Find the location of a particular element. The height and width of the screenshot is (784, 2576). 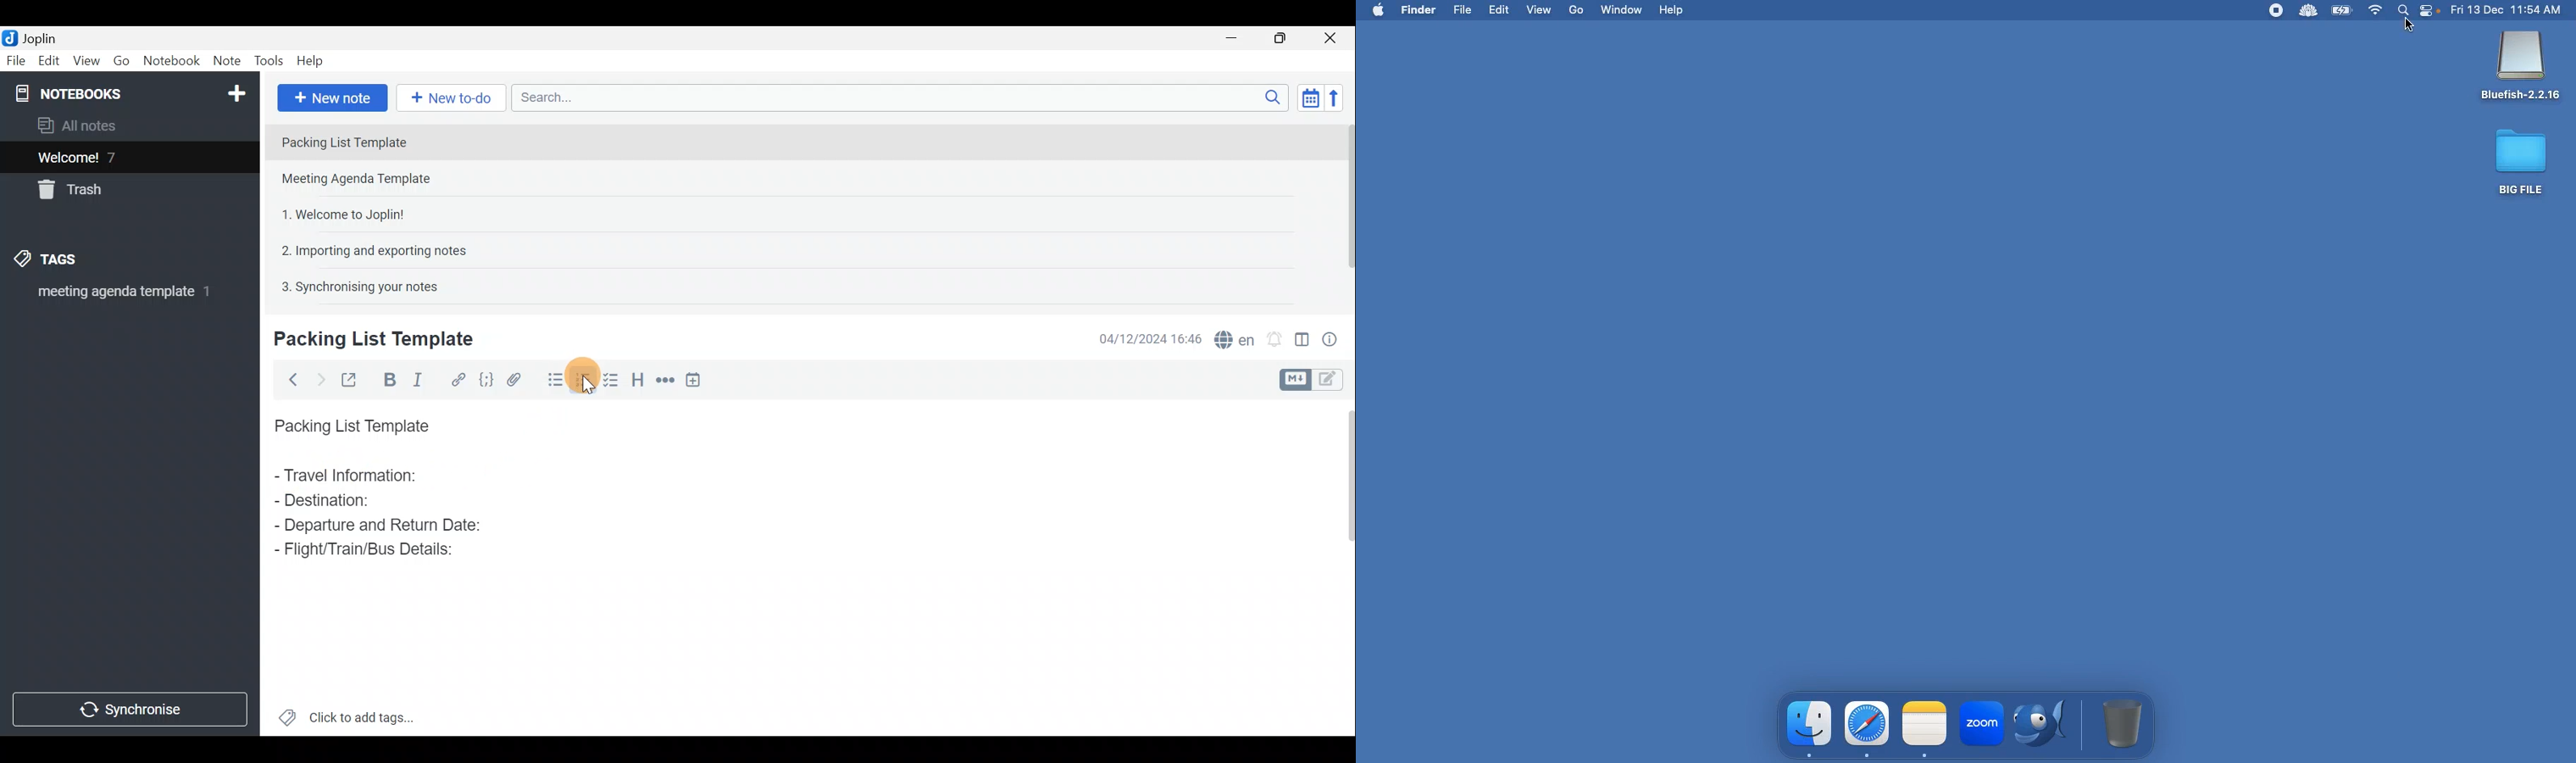

Toggle editors is located at coordinates (1297, 378).